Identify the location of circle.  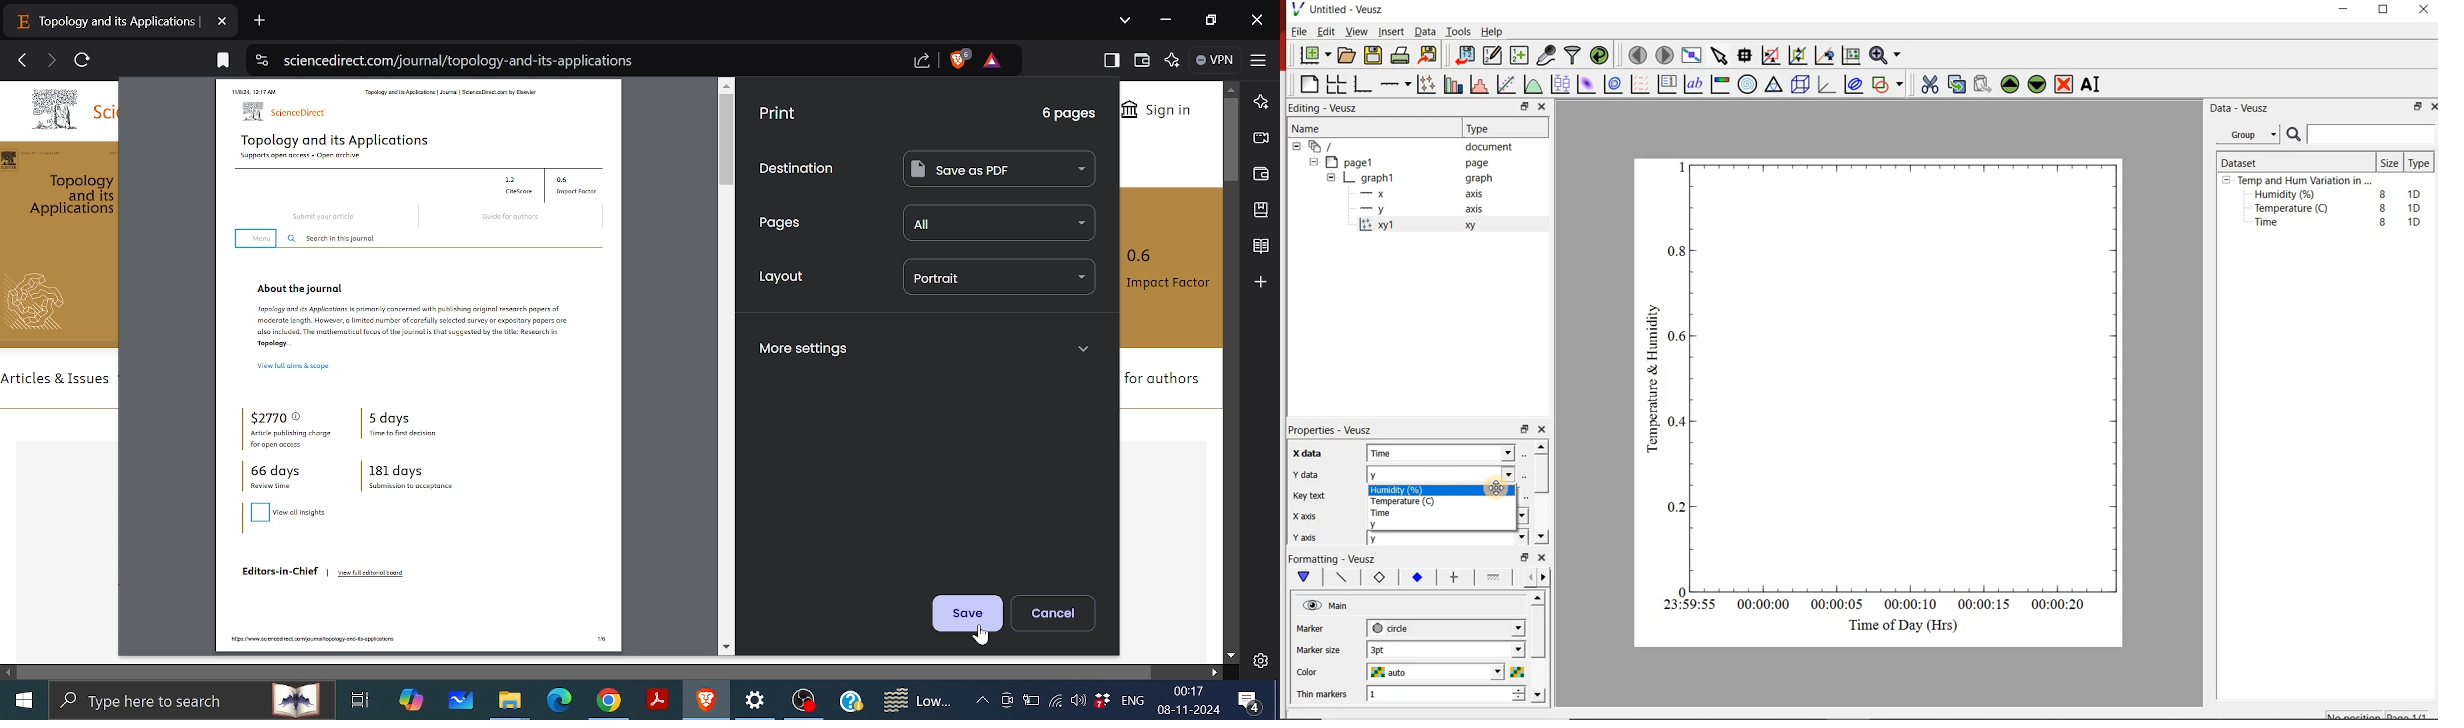
(1392, 628).